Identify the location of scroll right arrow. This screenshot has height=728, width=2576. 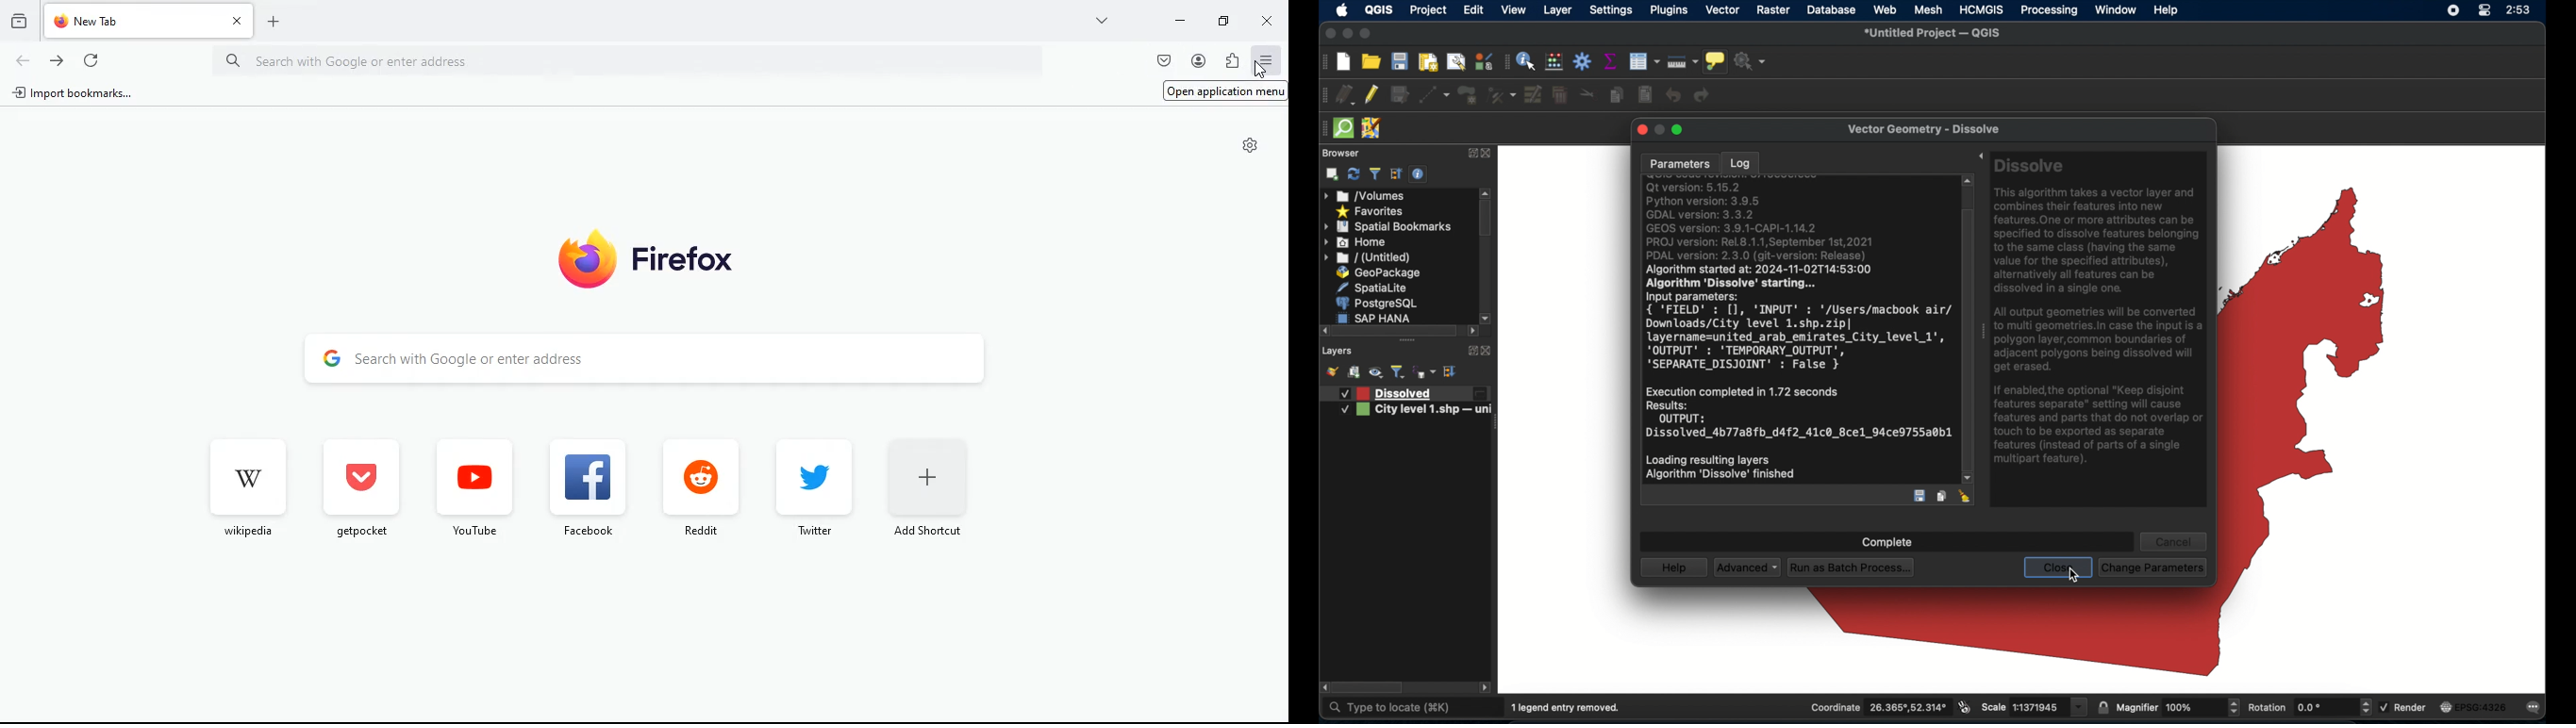
(1324, 330).